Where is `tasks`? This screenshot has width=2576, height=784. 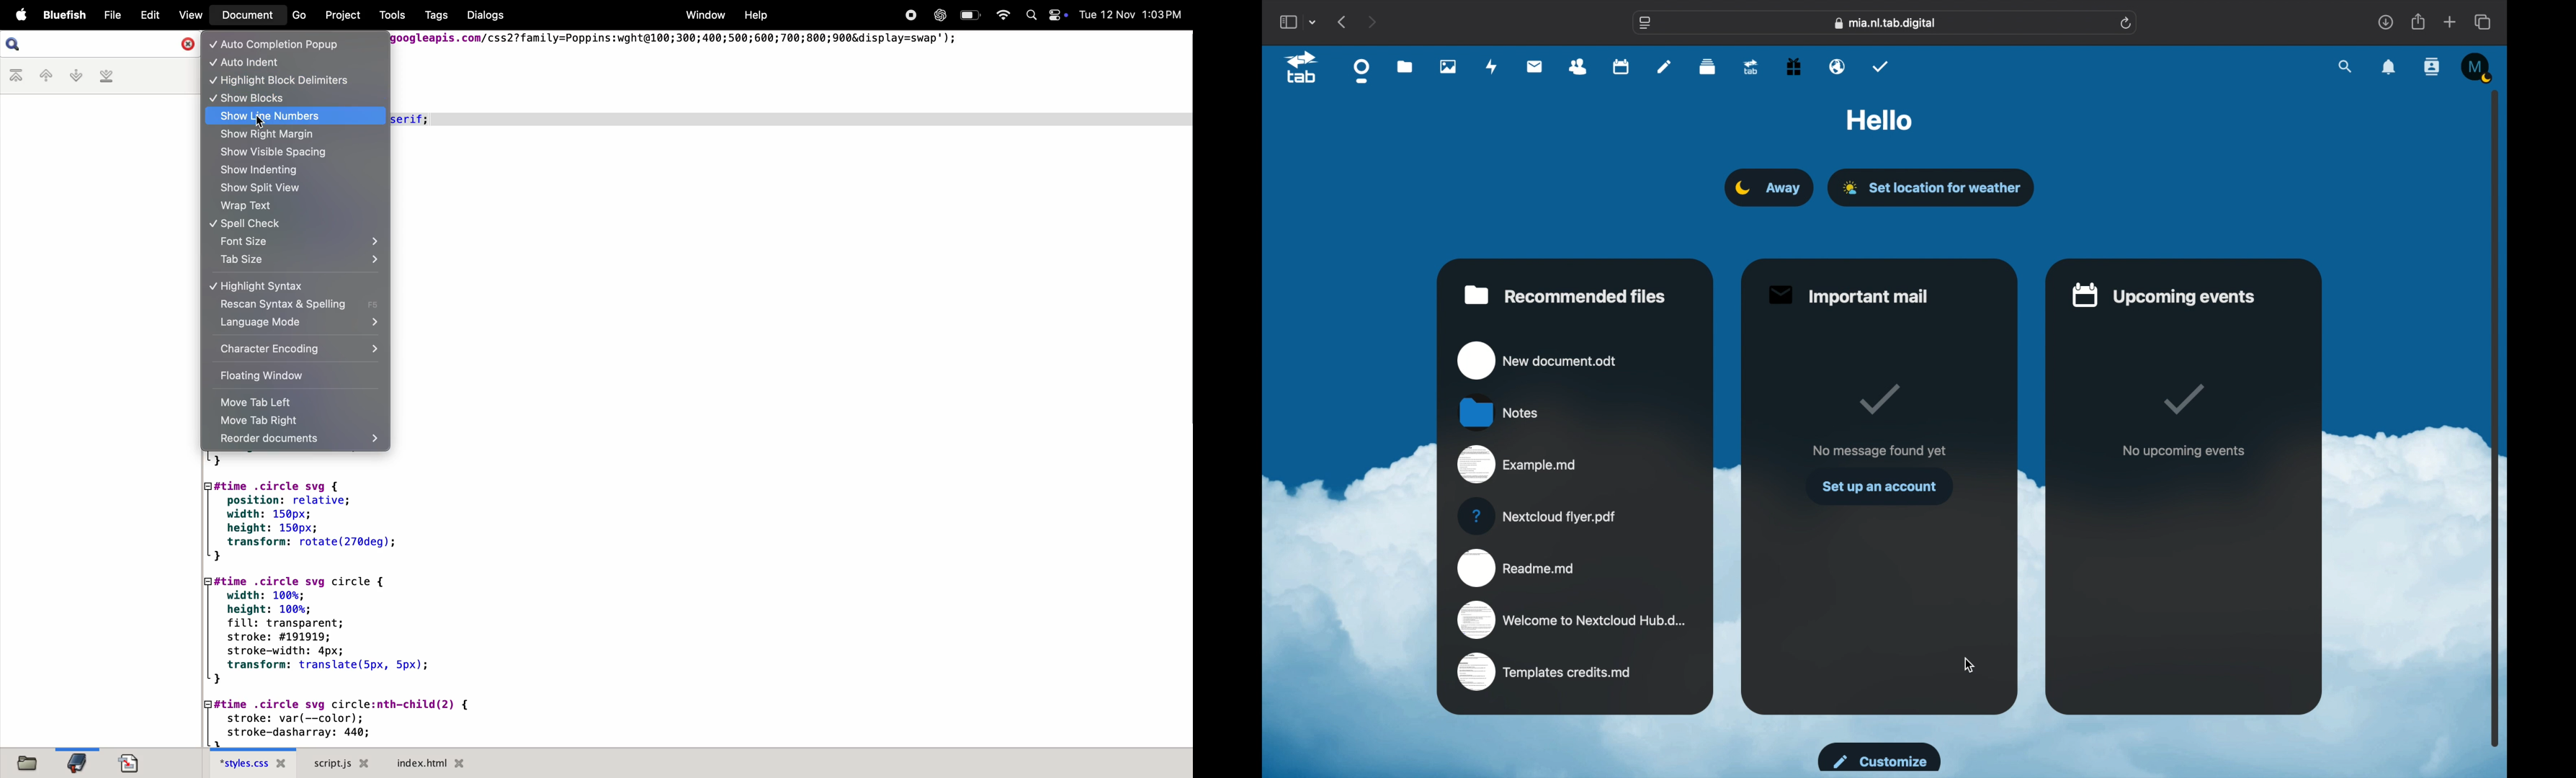
tasks is located at coordinates (1880, 65).